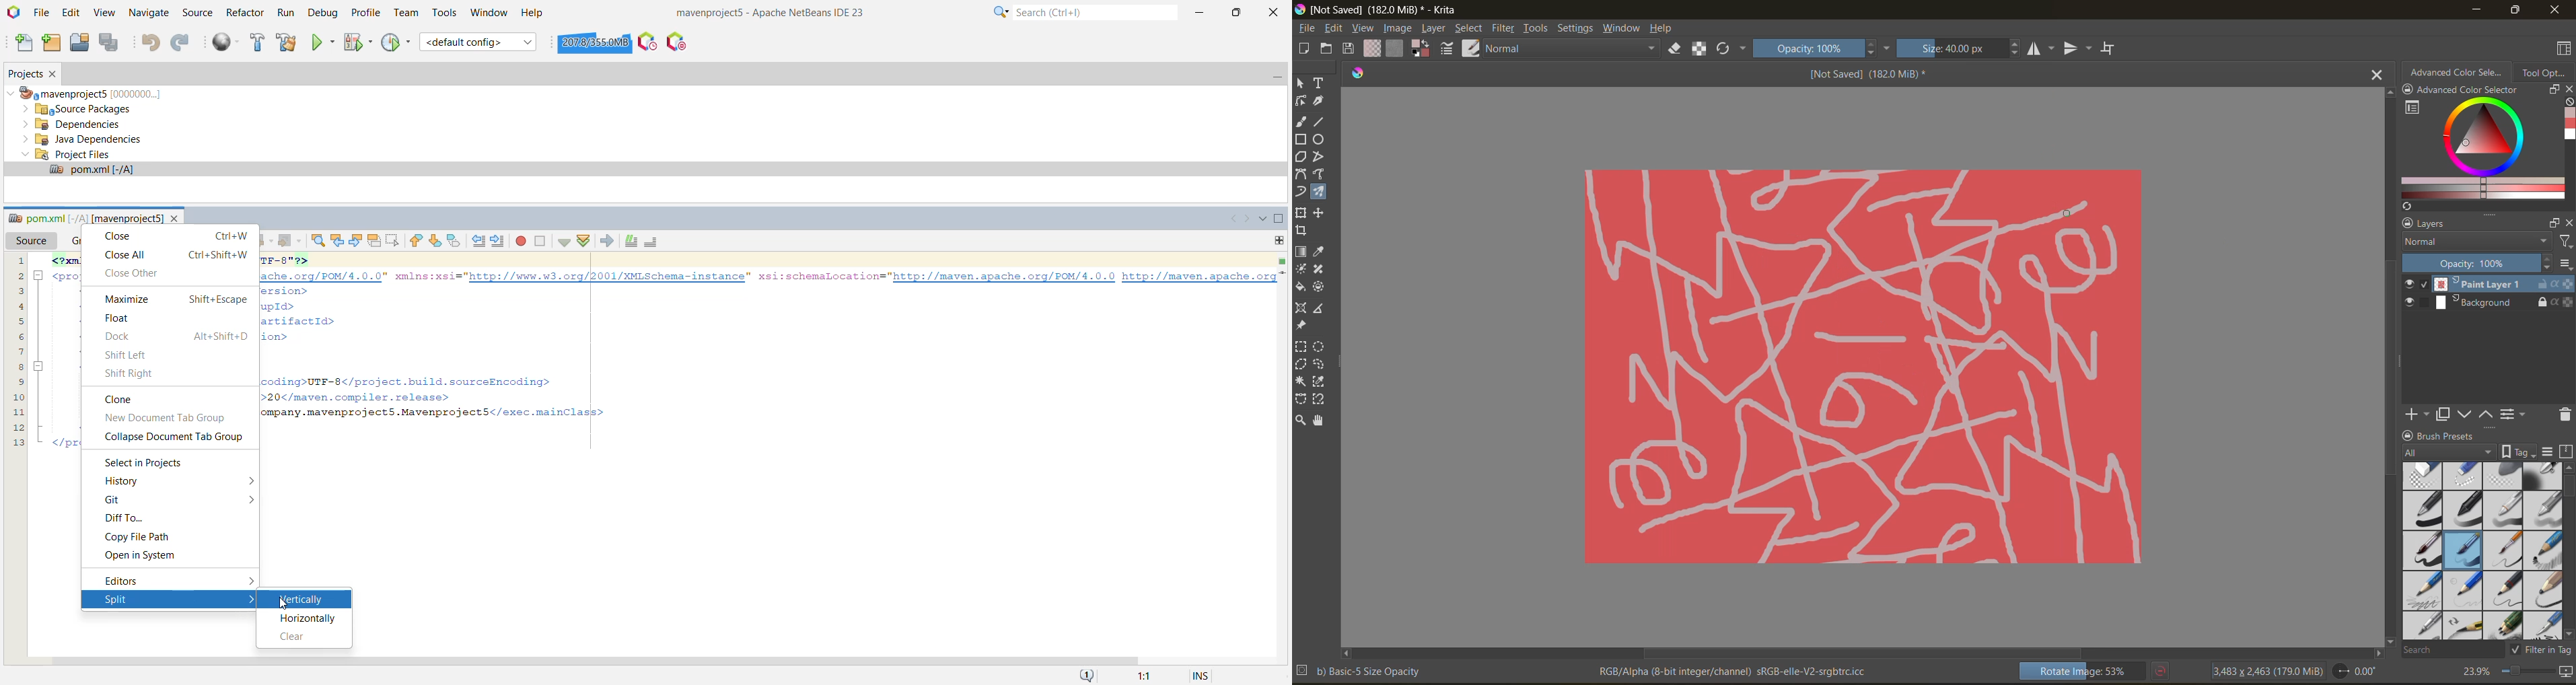 The image size is (2576, 700). What do you see at coordinates (2568, 89) in the screenshot?
I see `close docker` at bounding box center [2568, 89].